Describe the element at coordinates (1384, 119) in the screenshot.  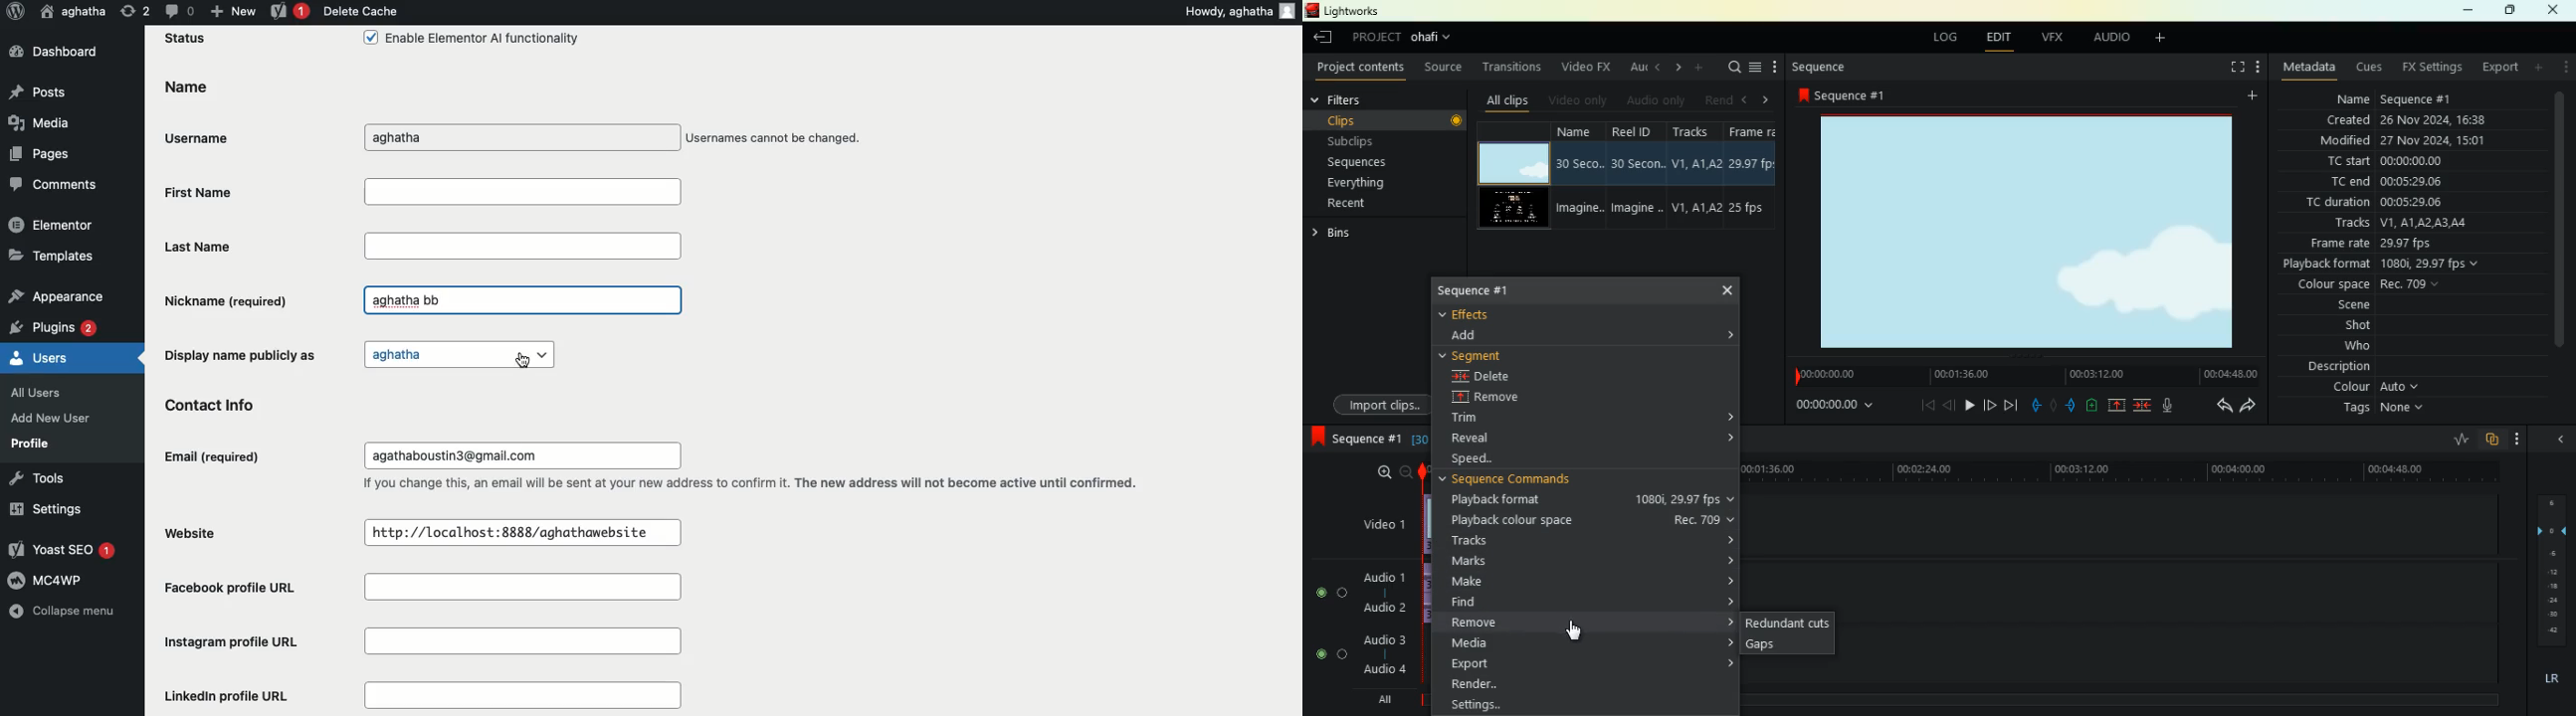
I see `clips` at that location.